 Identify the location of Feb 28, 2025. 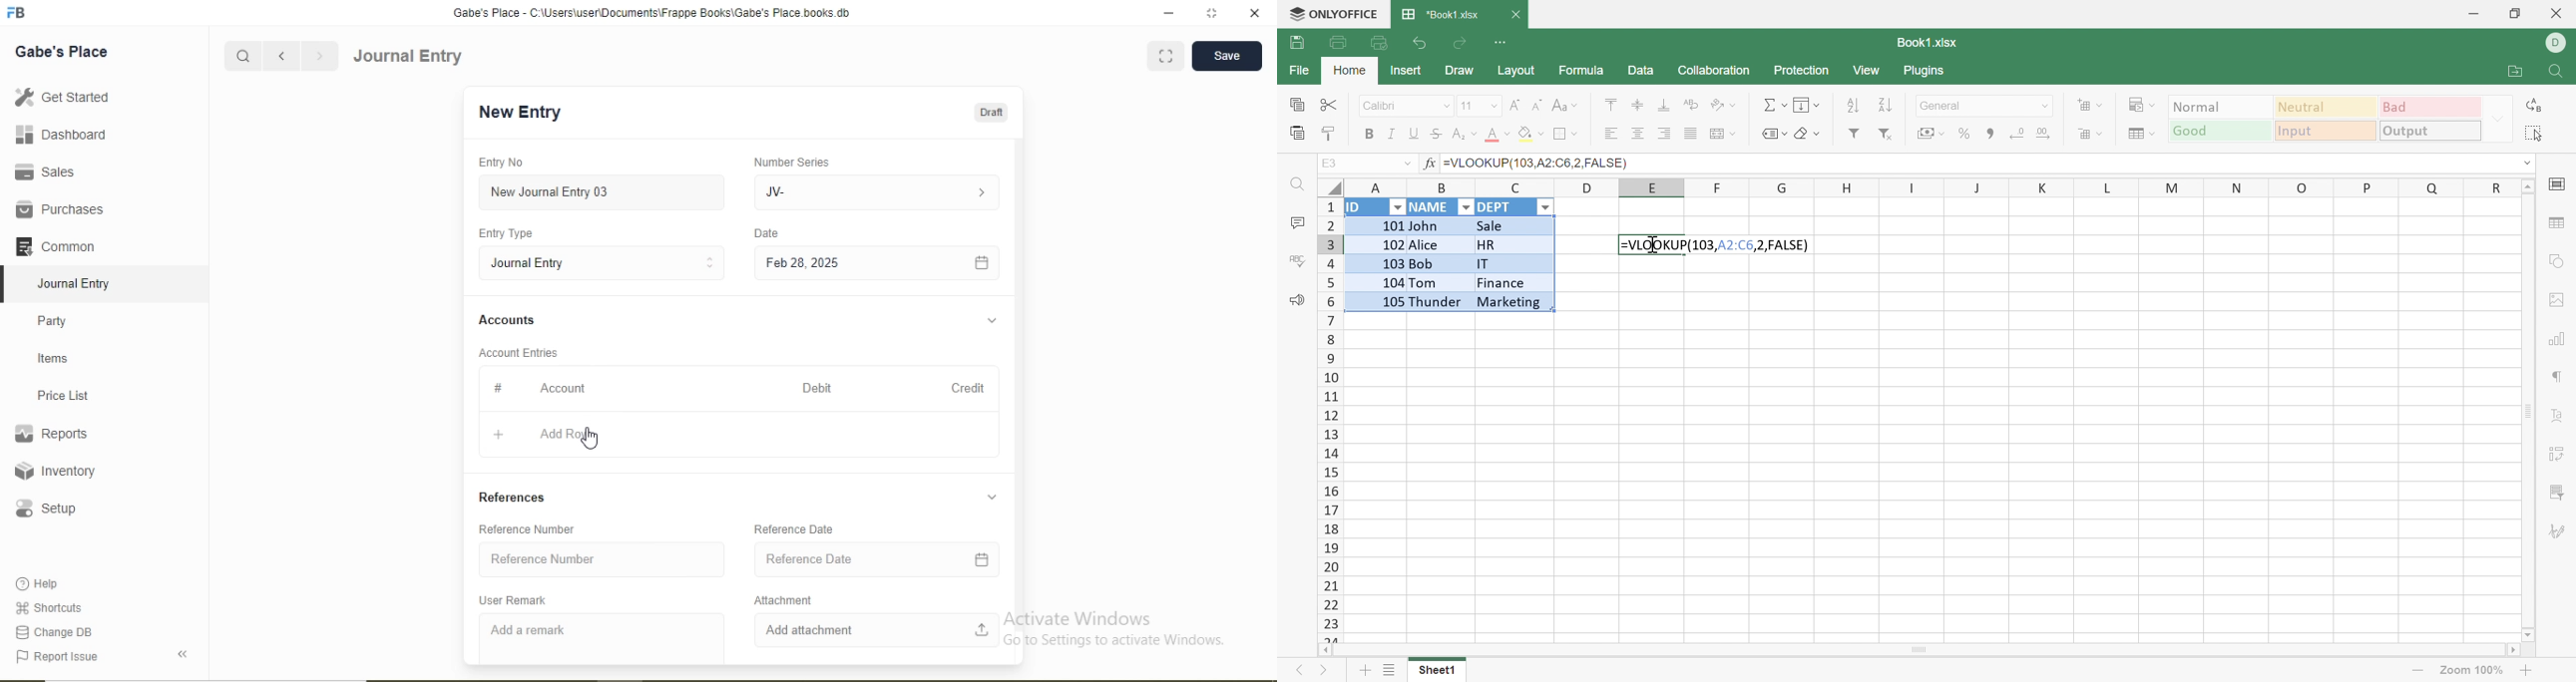
(802, 262).